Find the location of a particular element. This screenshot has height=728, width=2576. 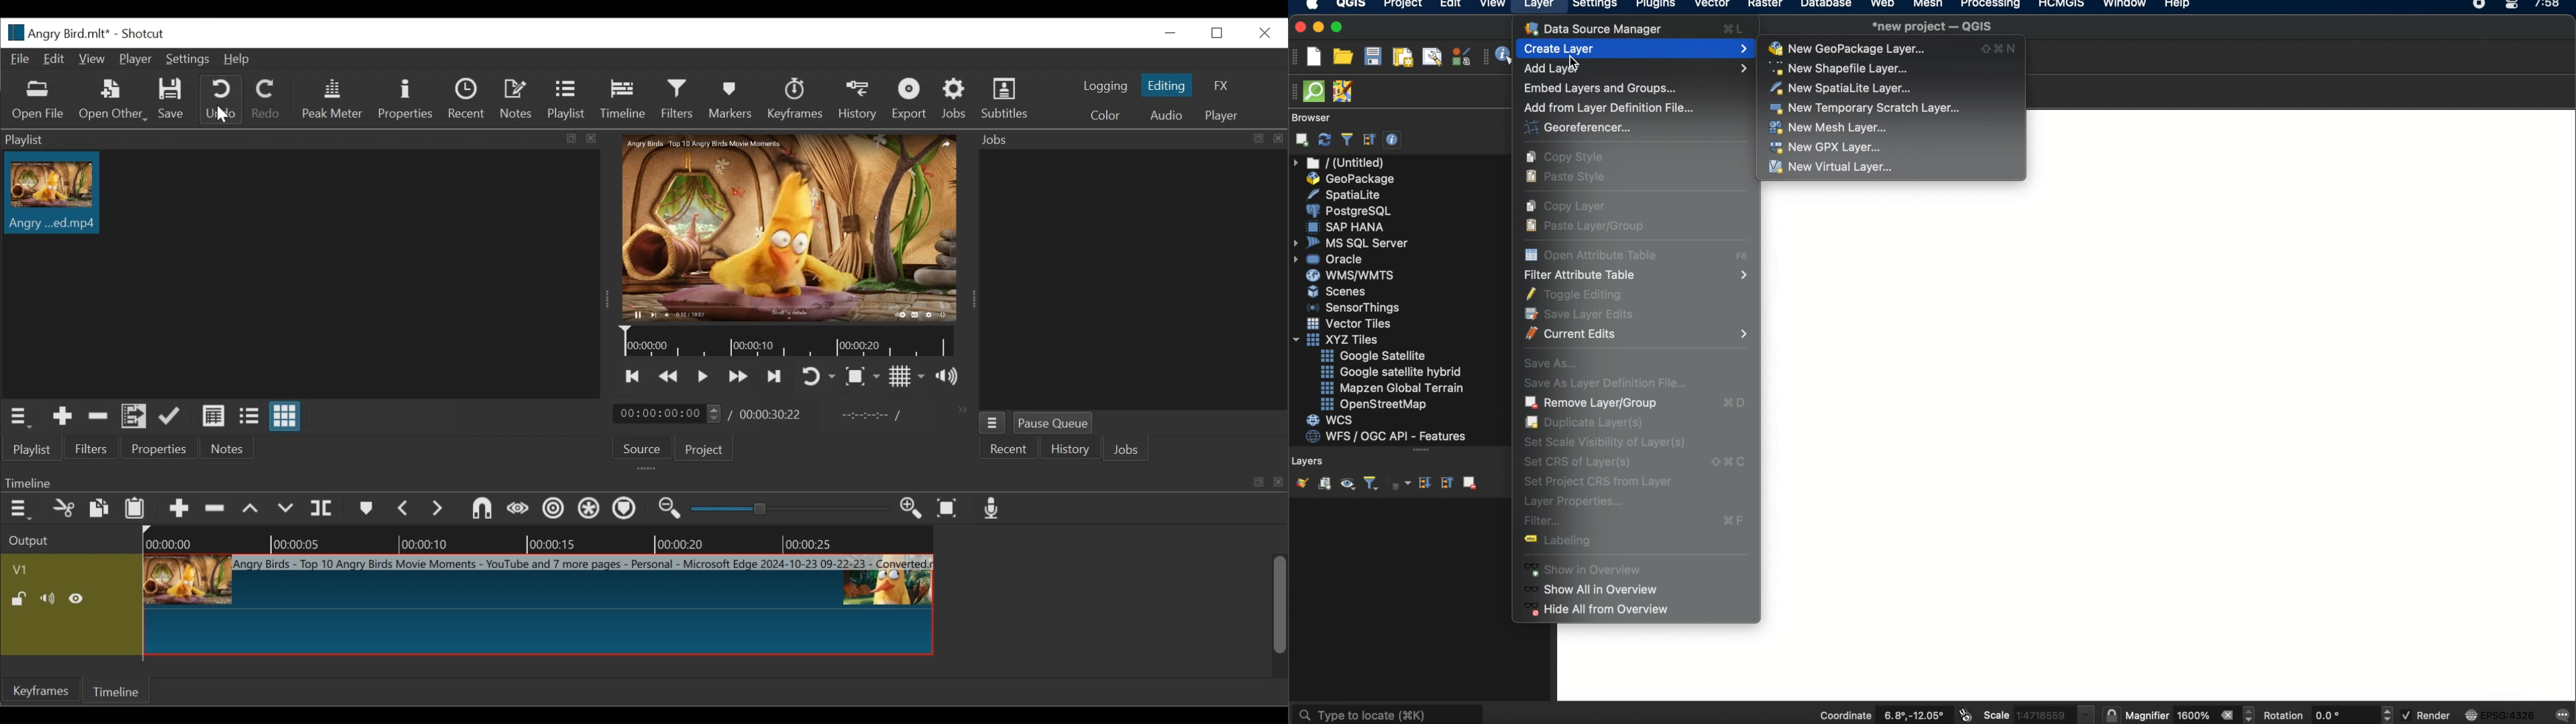

add group is located at coordinates (1324, 484).